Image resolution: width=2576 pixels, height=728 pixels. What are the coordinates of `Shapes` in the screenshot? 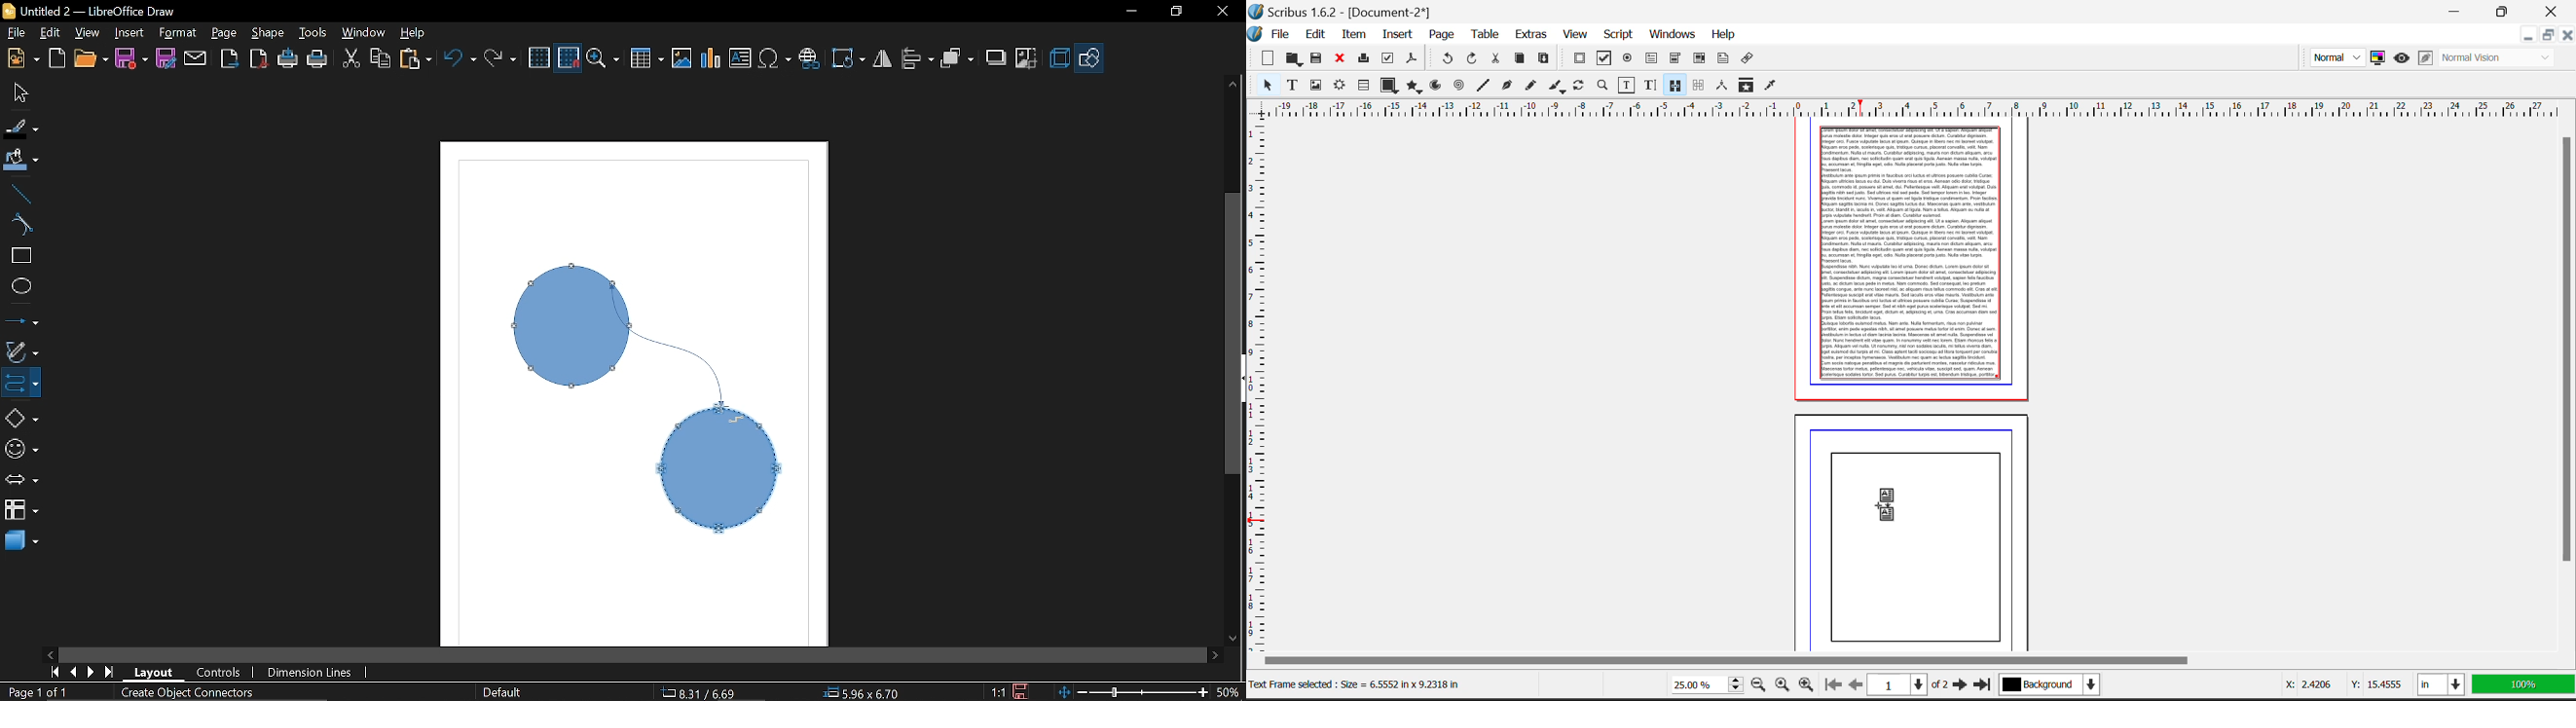 It's located at (1387, 86).